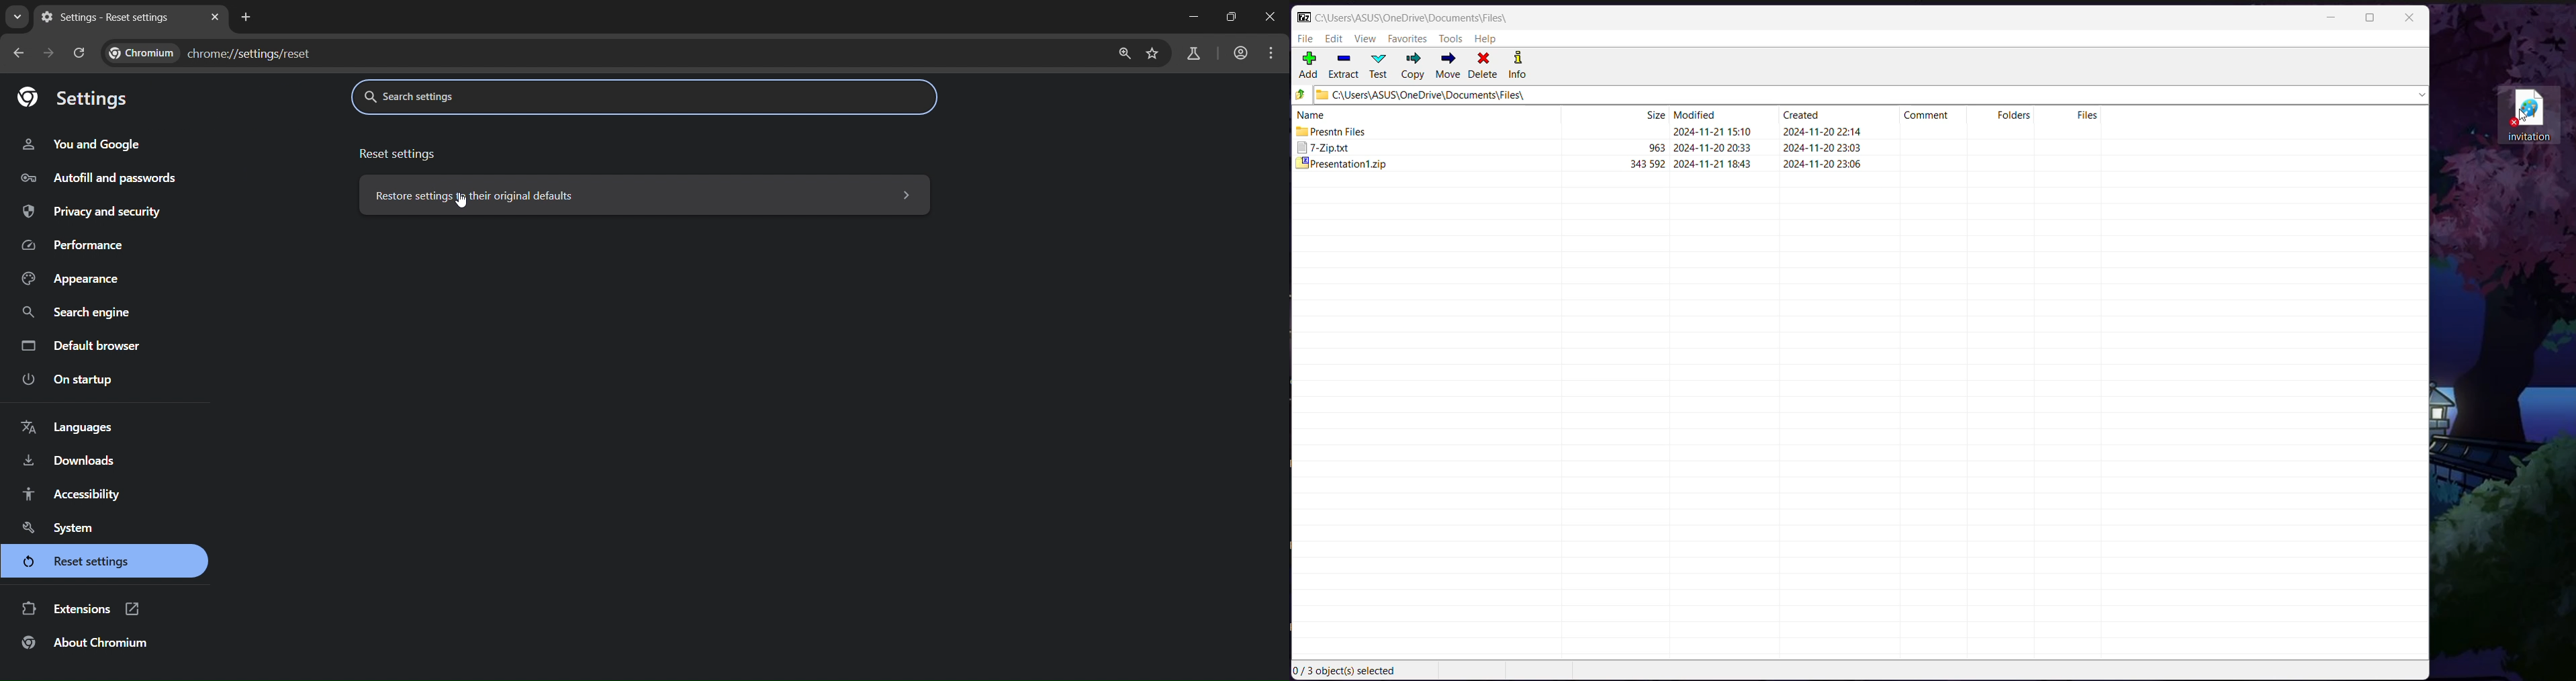  Describe the element at coordinates (1190, 54) in the screenshot. I see `search labs` at that location.